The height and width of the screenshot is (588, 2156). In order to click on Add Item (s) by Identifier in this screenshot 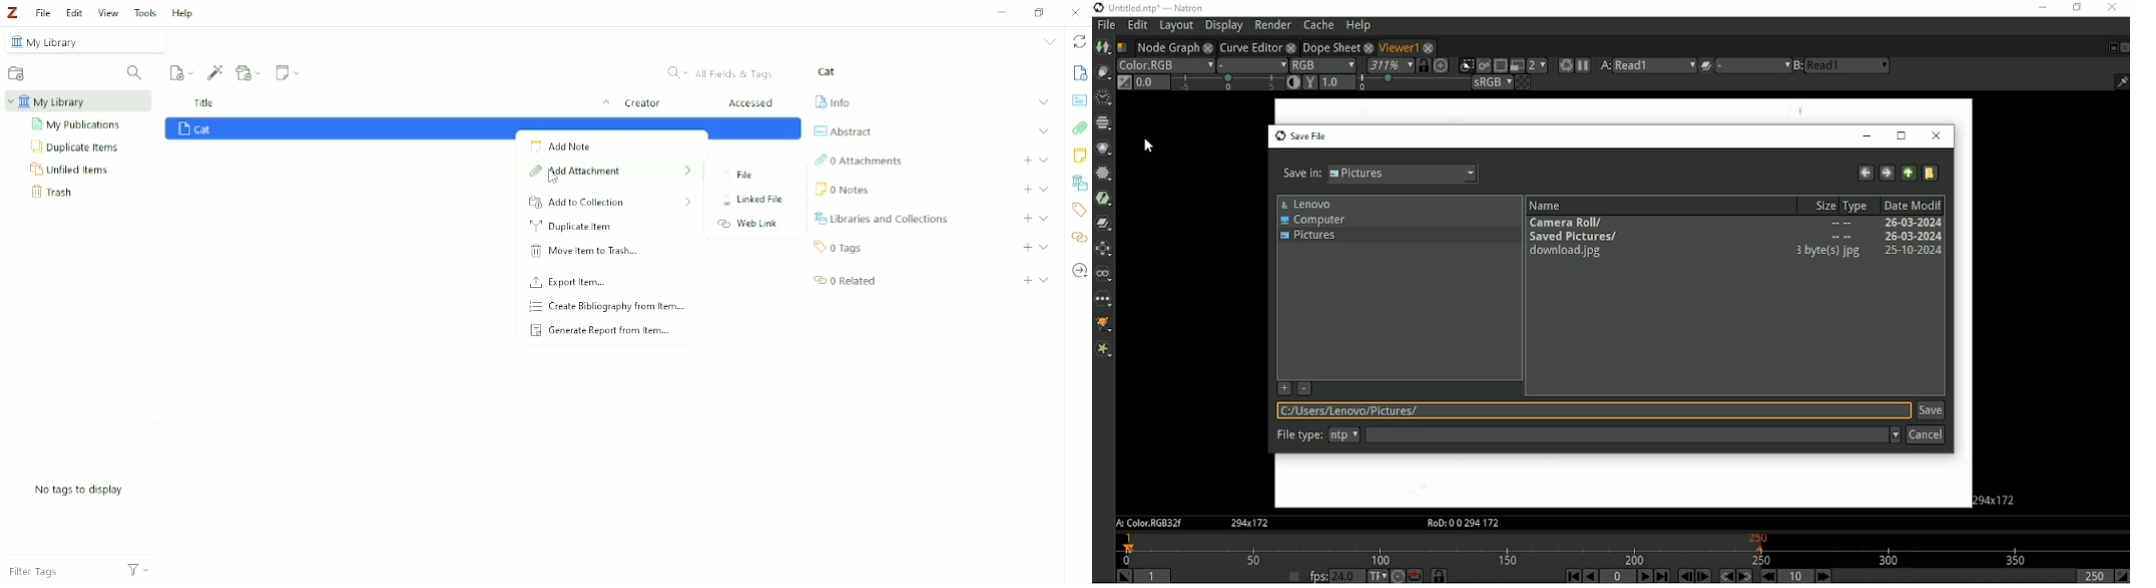, I will do `click(216, 72)`.